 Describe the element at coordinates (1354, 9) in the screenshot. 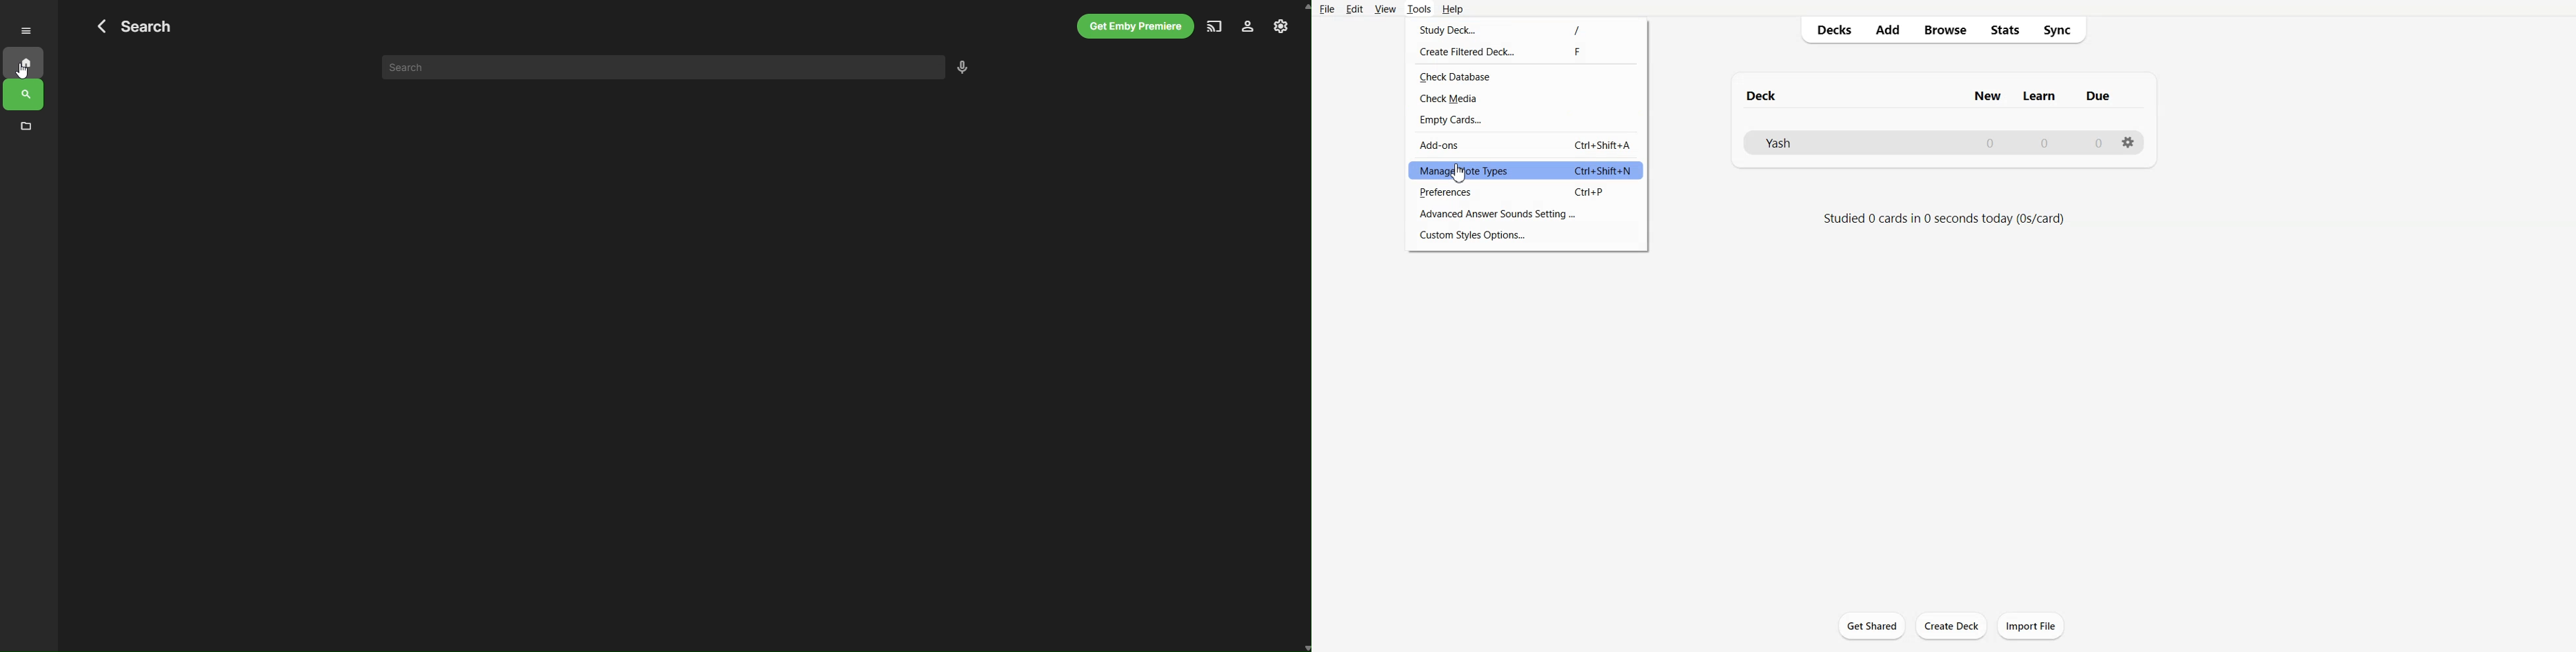

I see `Edit` at that location.